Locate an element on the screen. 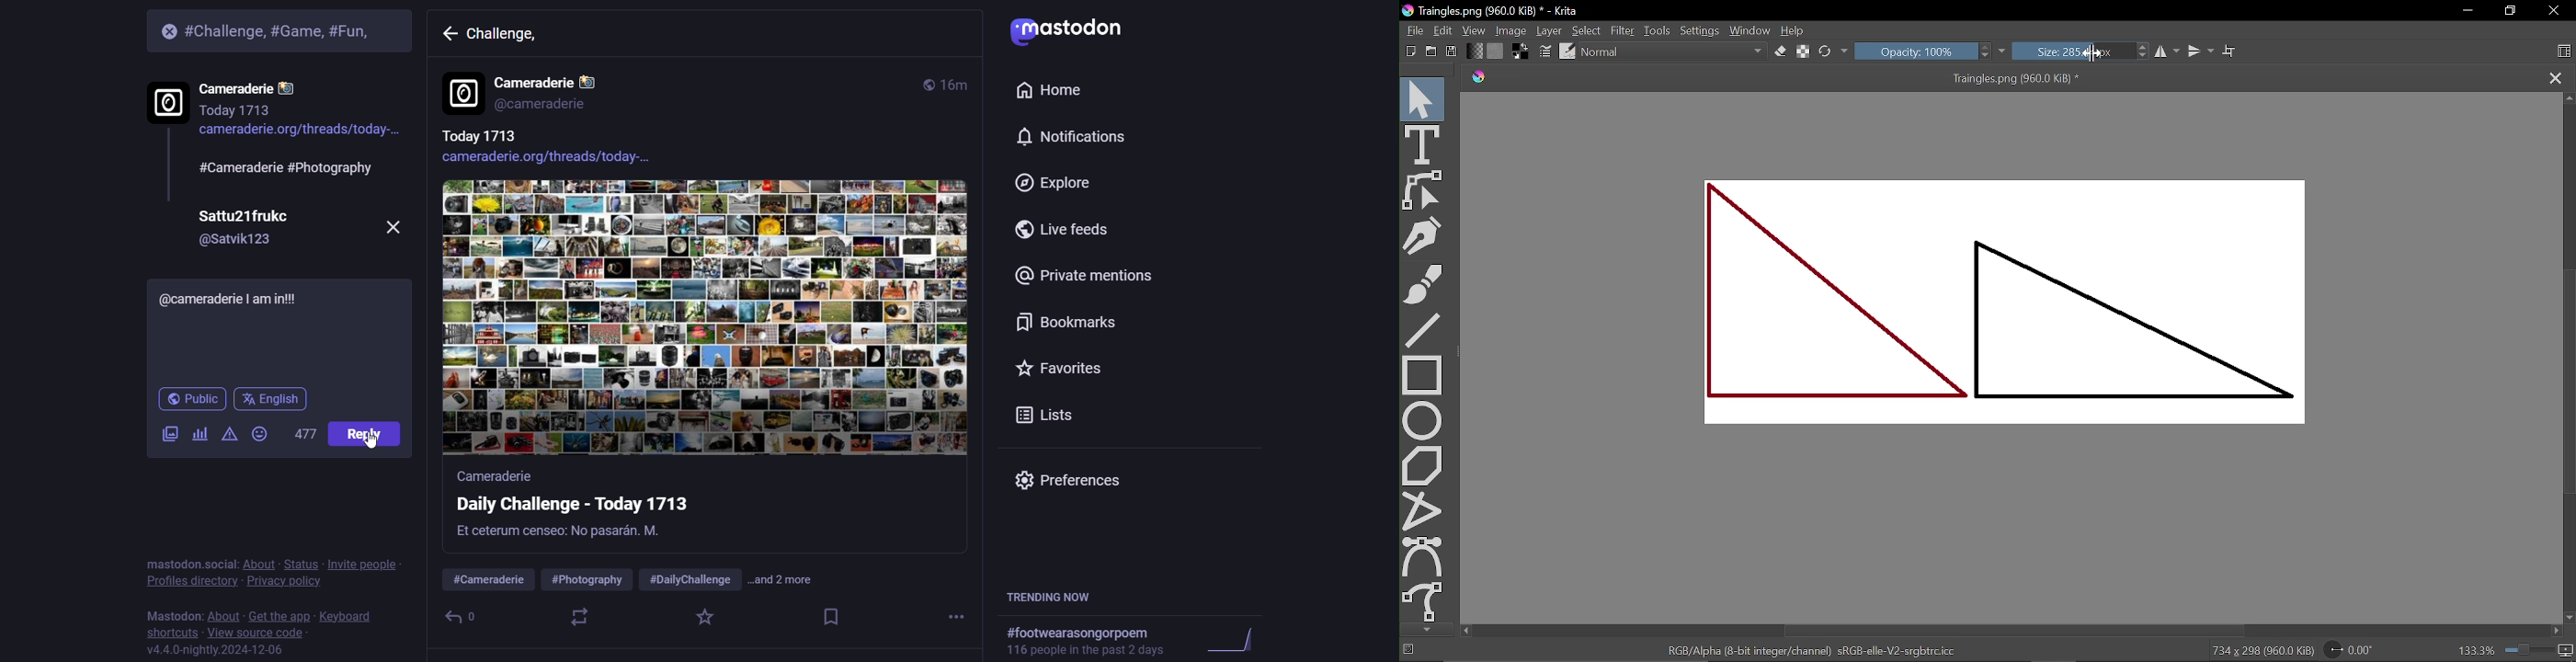  Vertical mirror tool is located at coordinates (2202, 52).